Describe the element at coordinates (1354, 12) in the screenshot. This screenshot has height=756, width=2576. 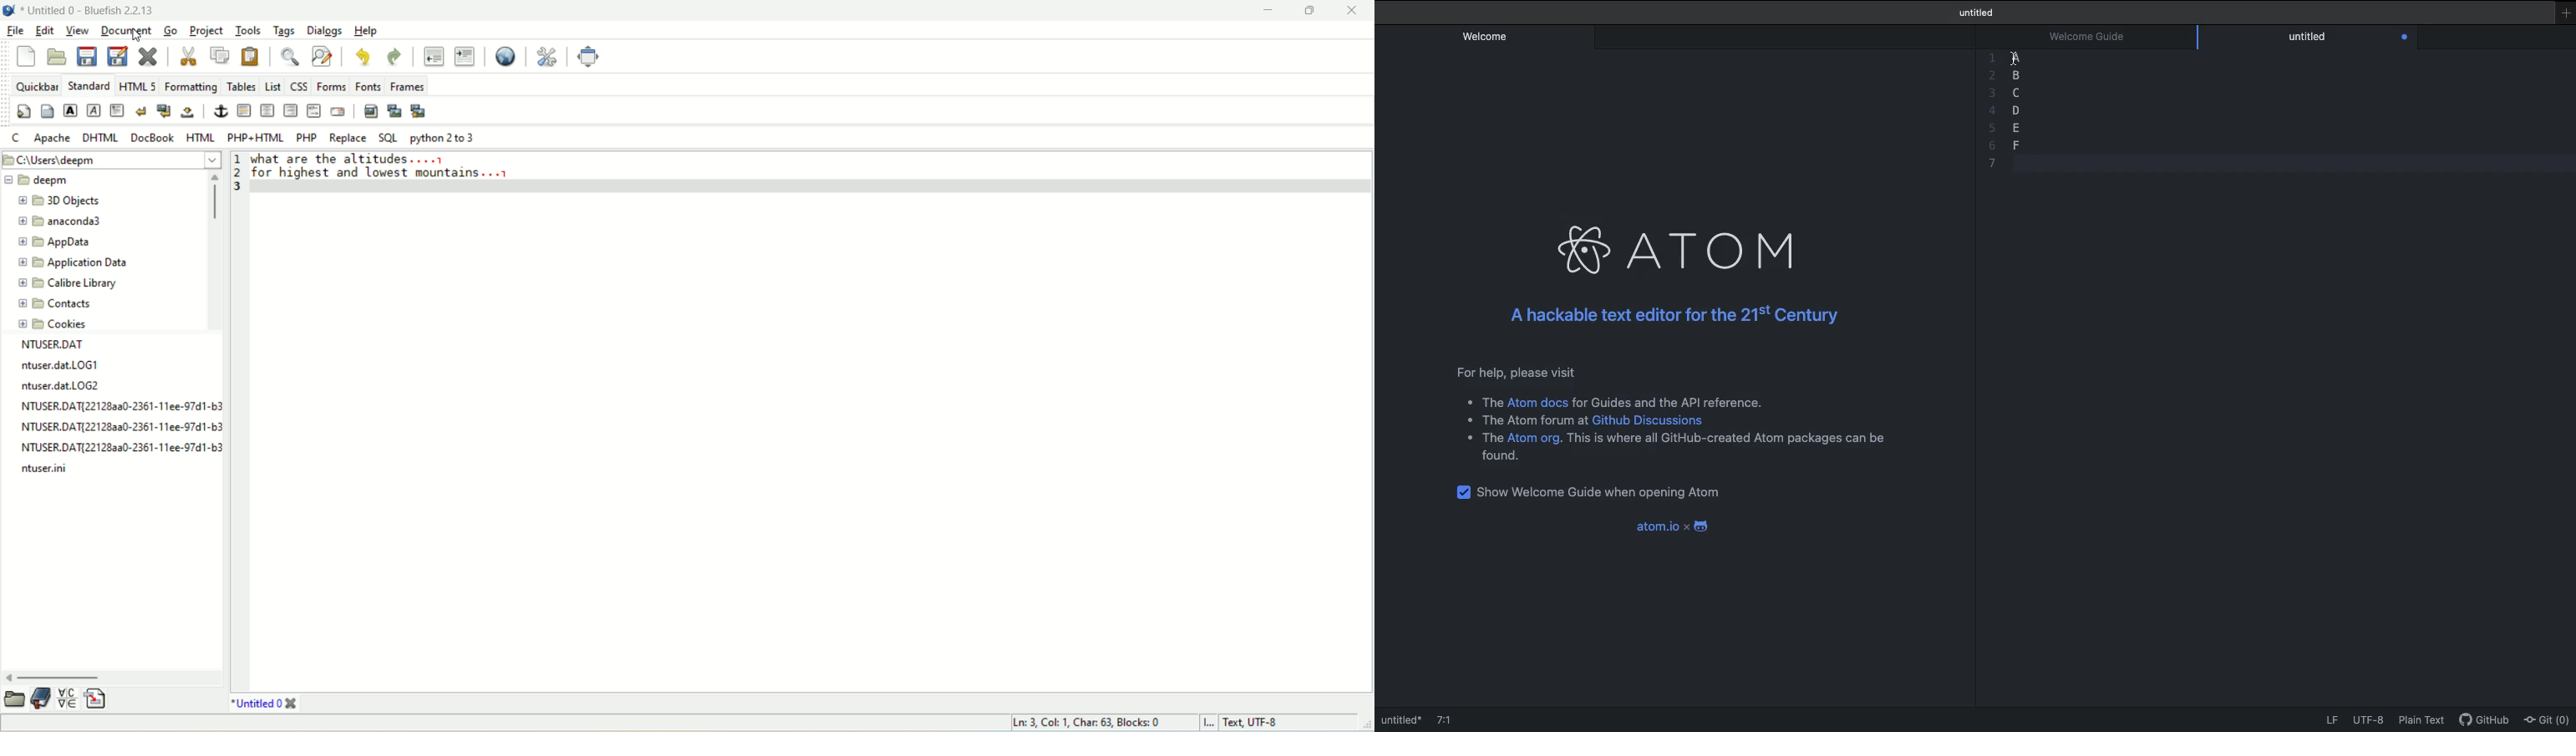
I see `close` at that location.